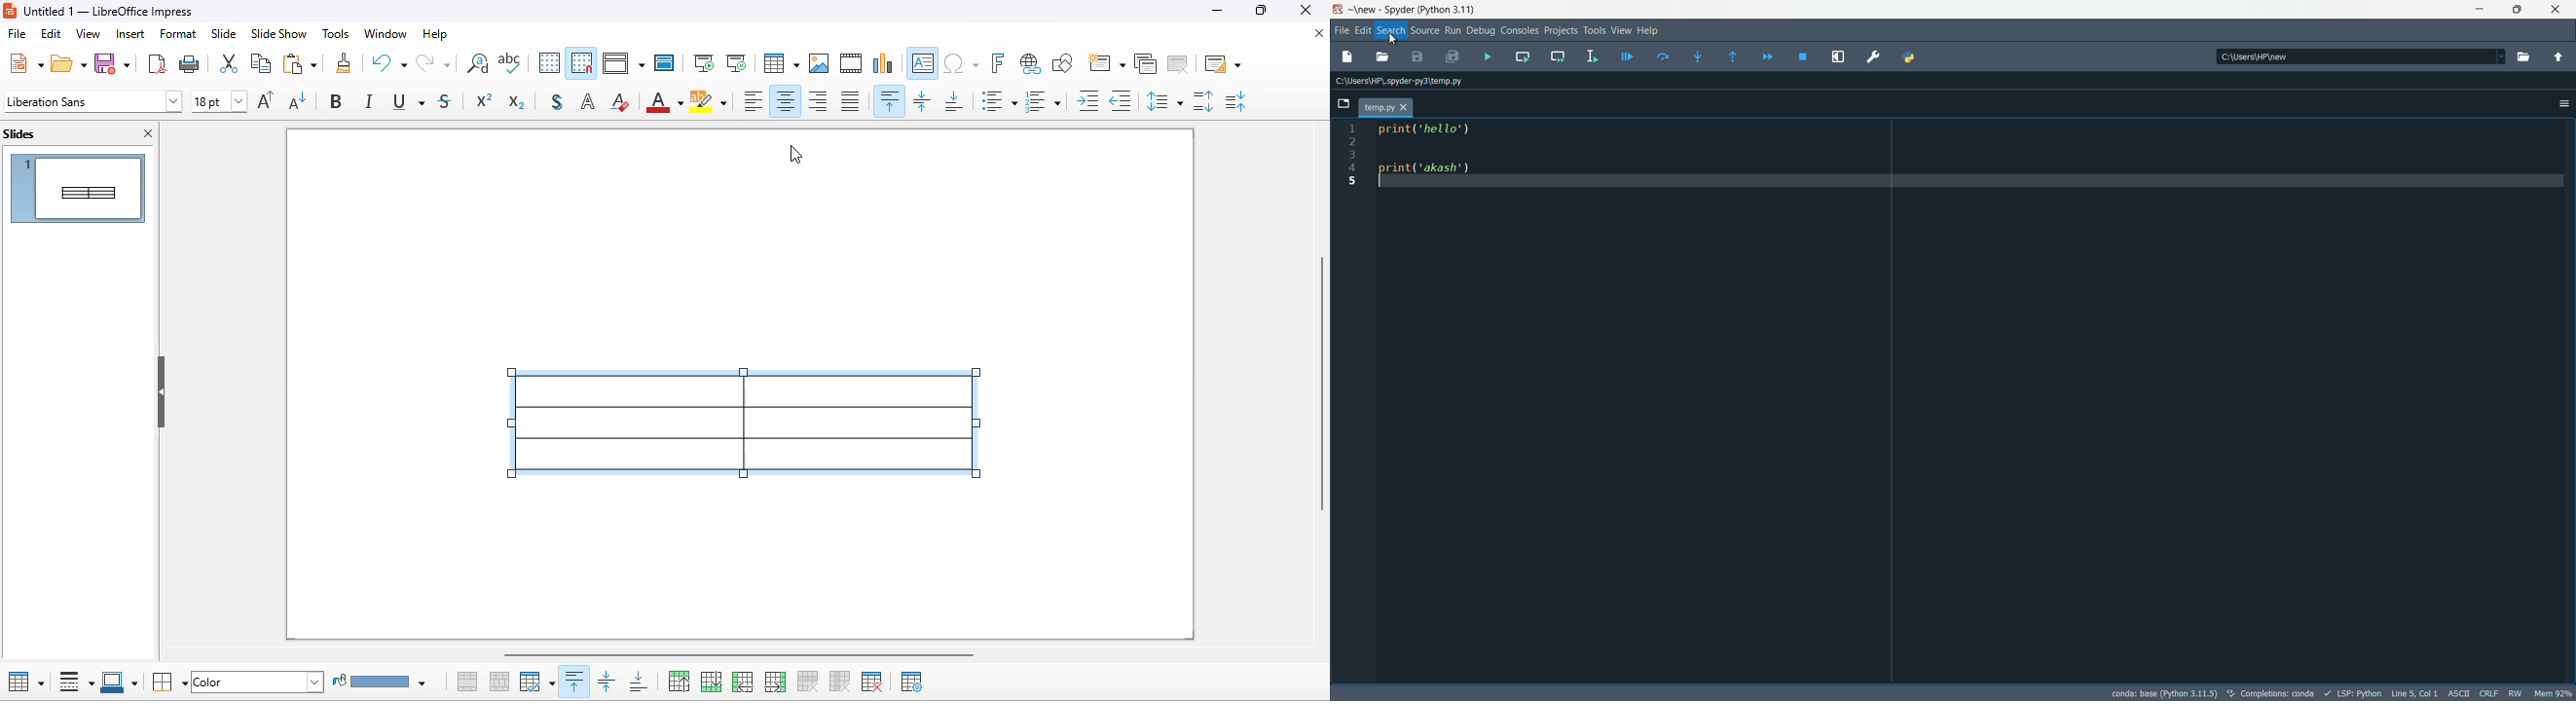 This screenshot has width=2576, height=728. I want to click on italic, so click(371, 100).